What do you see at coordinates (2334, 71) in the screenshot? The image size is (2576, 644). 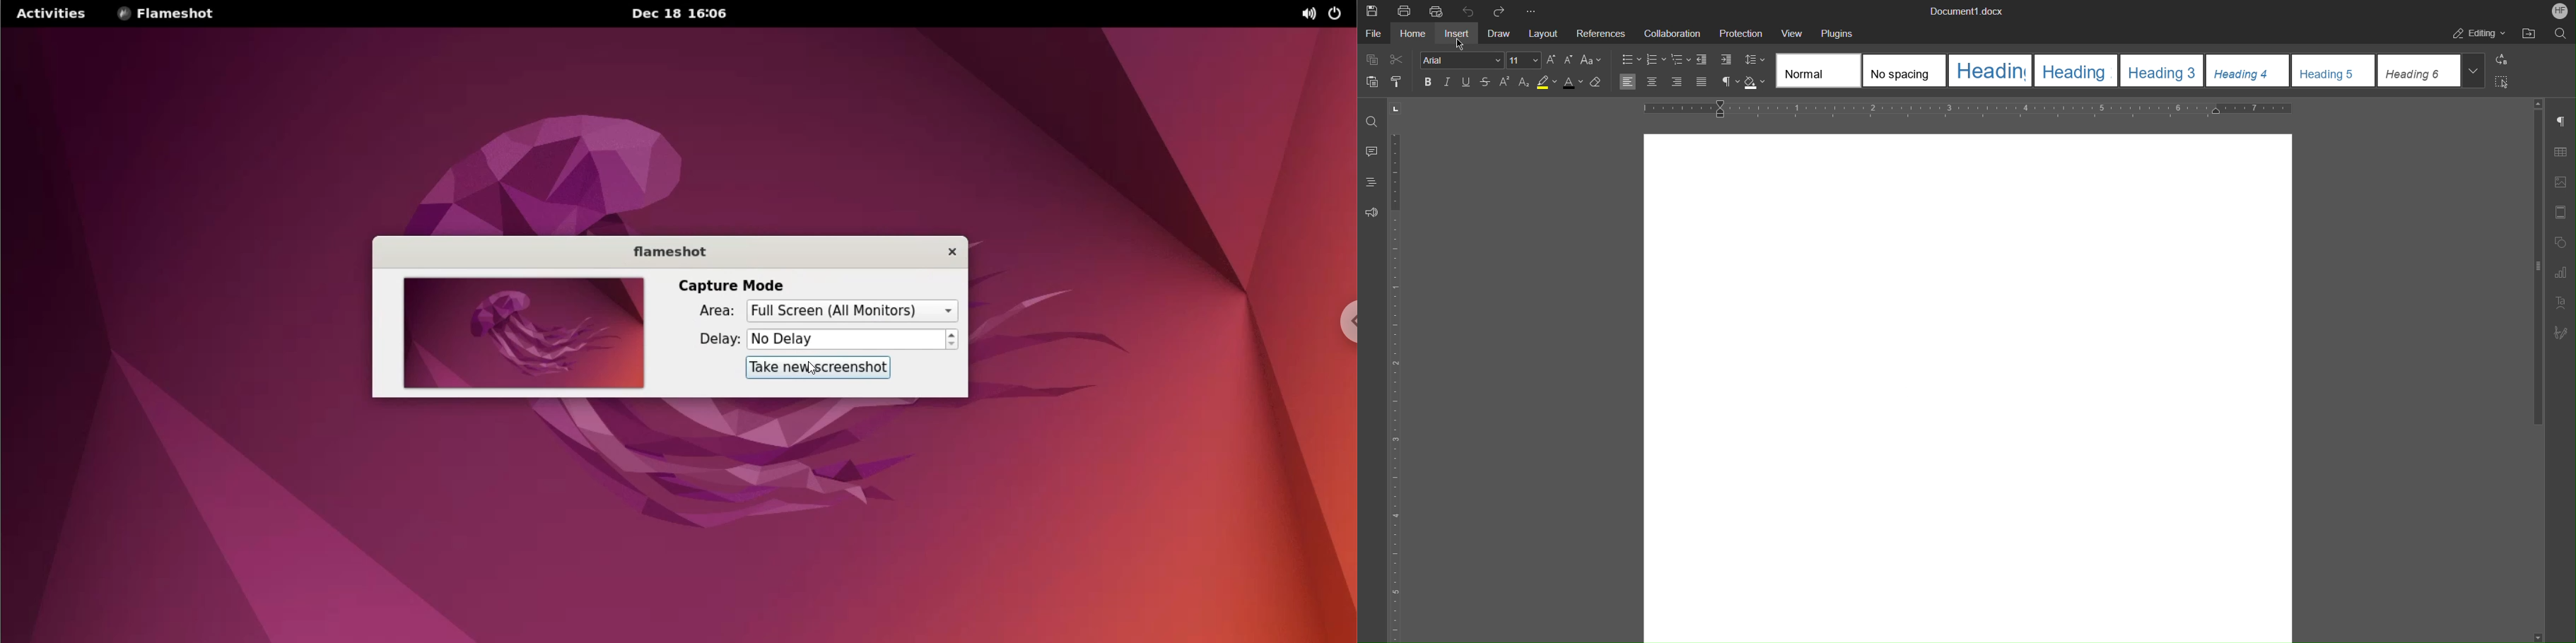 I see `Heading 5` at bounding box center [2334, 71].